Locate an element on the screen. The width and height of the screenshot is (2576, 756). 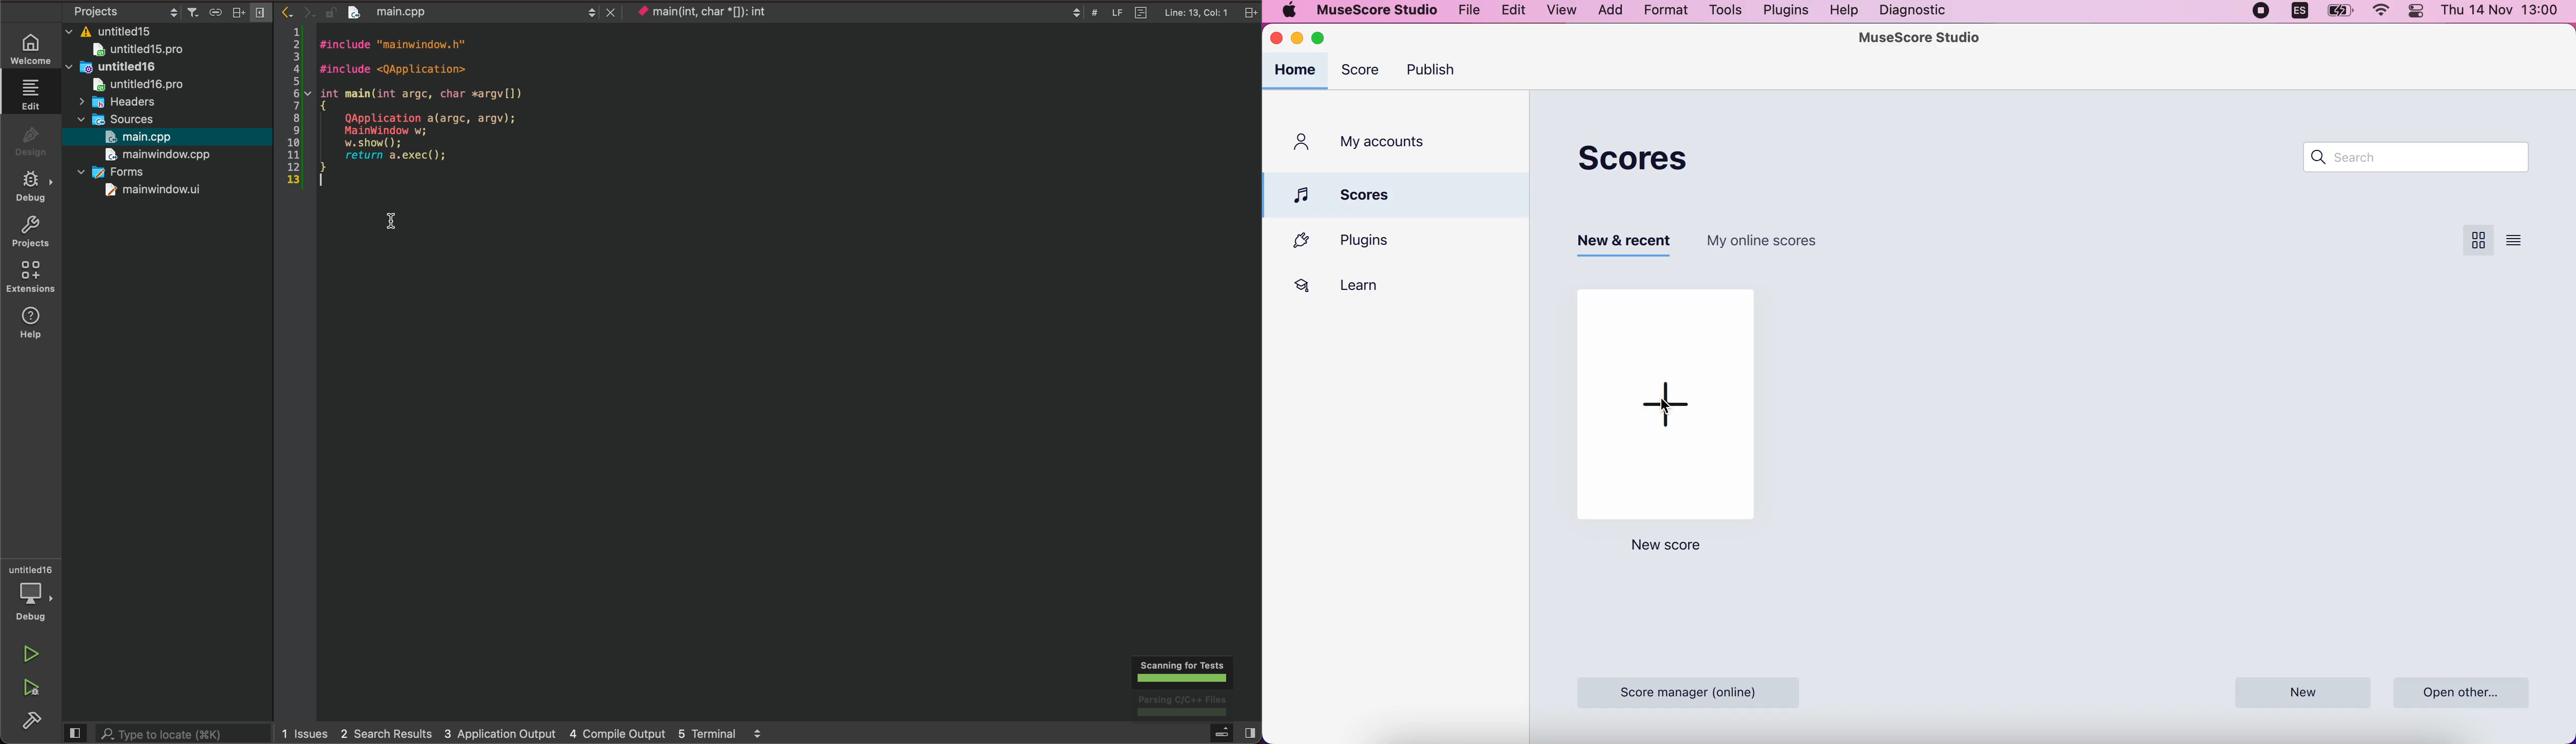
arrow icons is located at coordinates (294, 11).